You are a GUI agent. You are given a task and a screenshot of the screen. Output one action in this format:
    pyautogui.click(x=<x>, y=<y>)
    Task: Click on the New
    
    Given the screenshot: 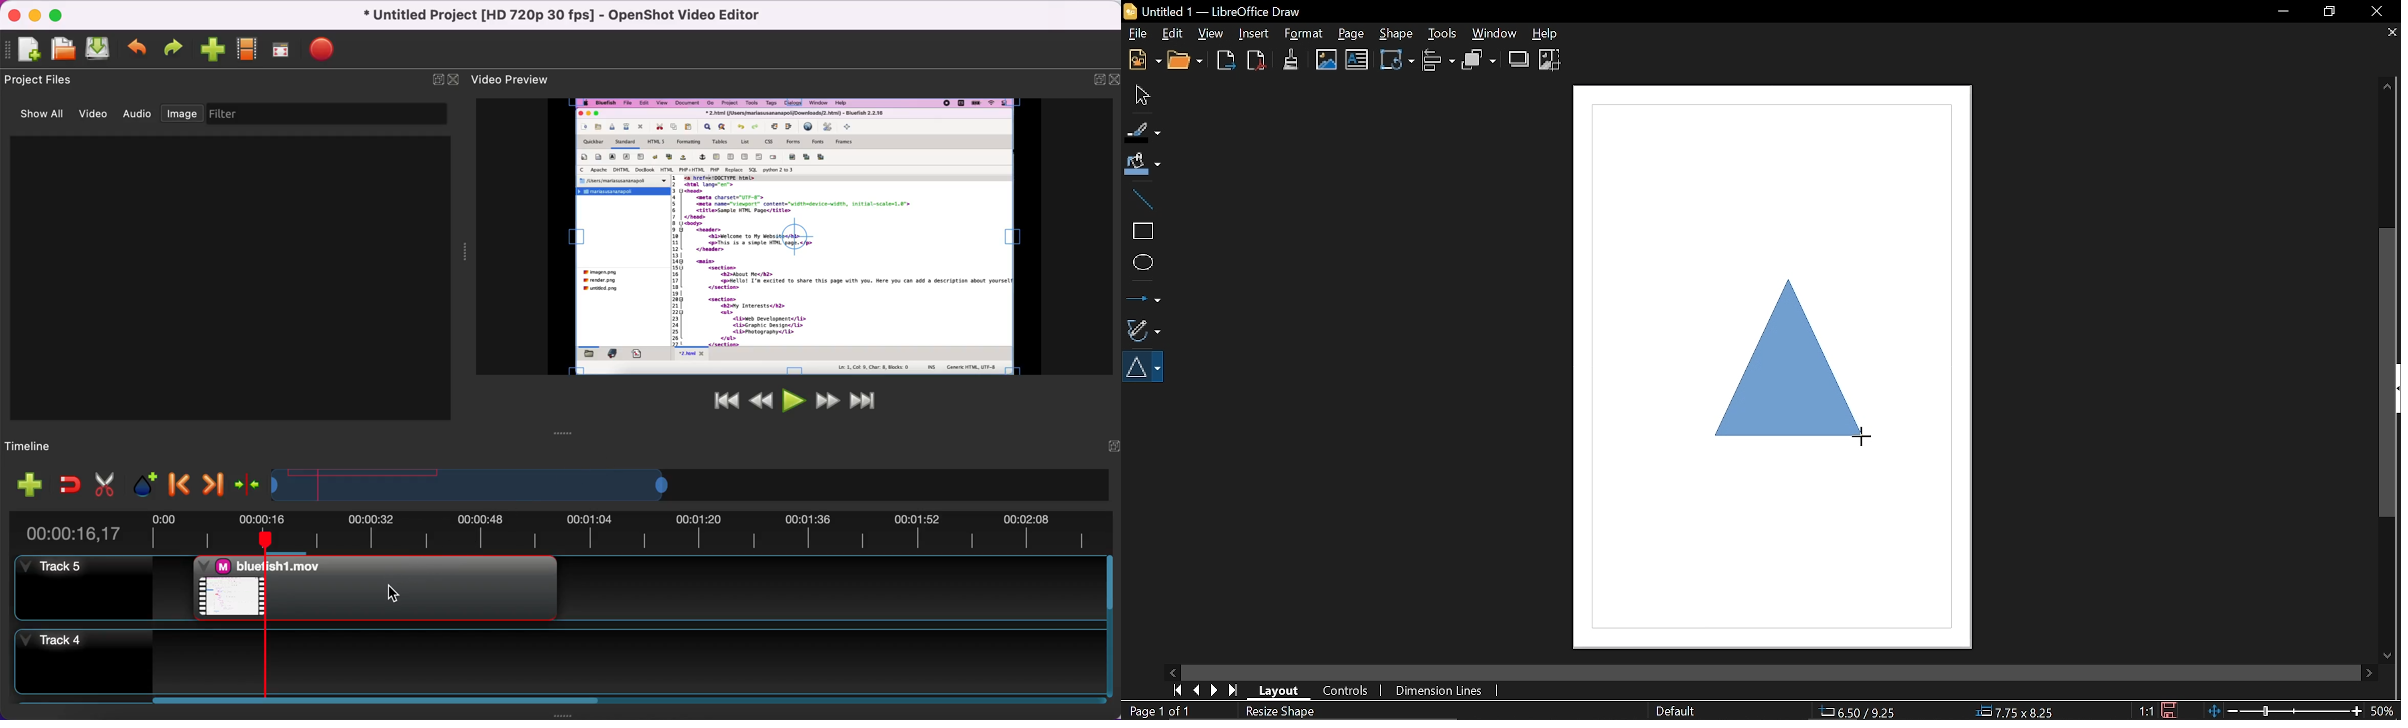 What is the action you would take?
    pyautogui.click(x=1142, y=61)
    